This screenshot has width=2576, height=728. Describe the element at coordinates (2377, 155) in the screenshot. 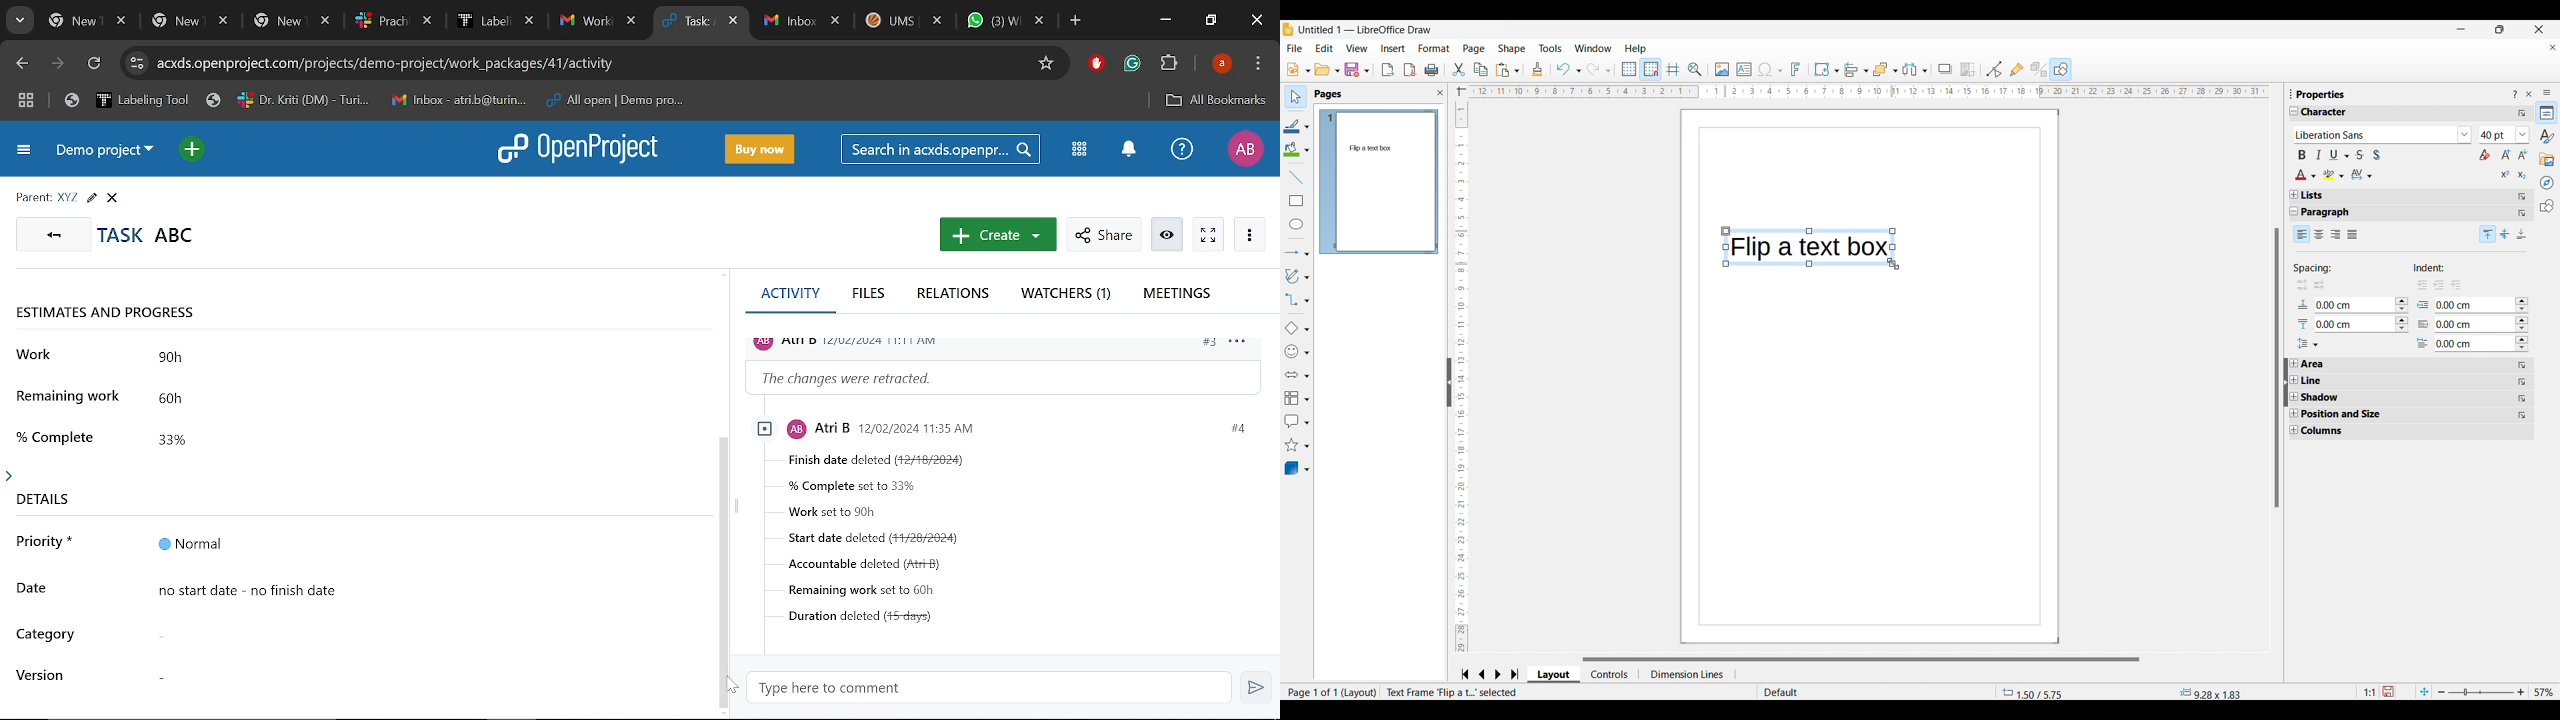

I see `Toggle shadow` at that location.